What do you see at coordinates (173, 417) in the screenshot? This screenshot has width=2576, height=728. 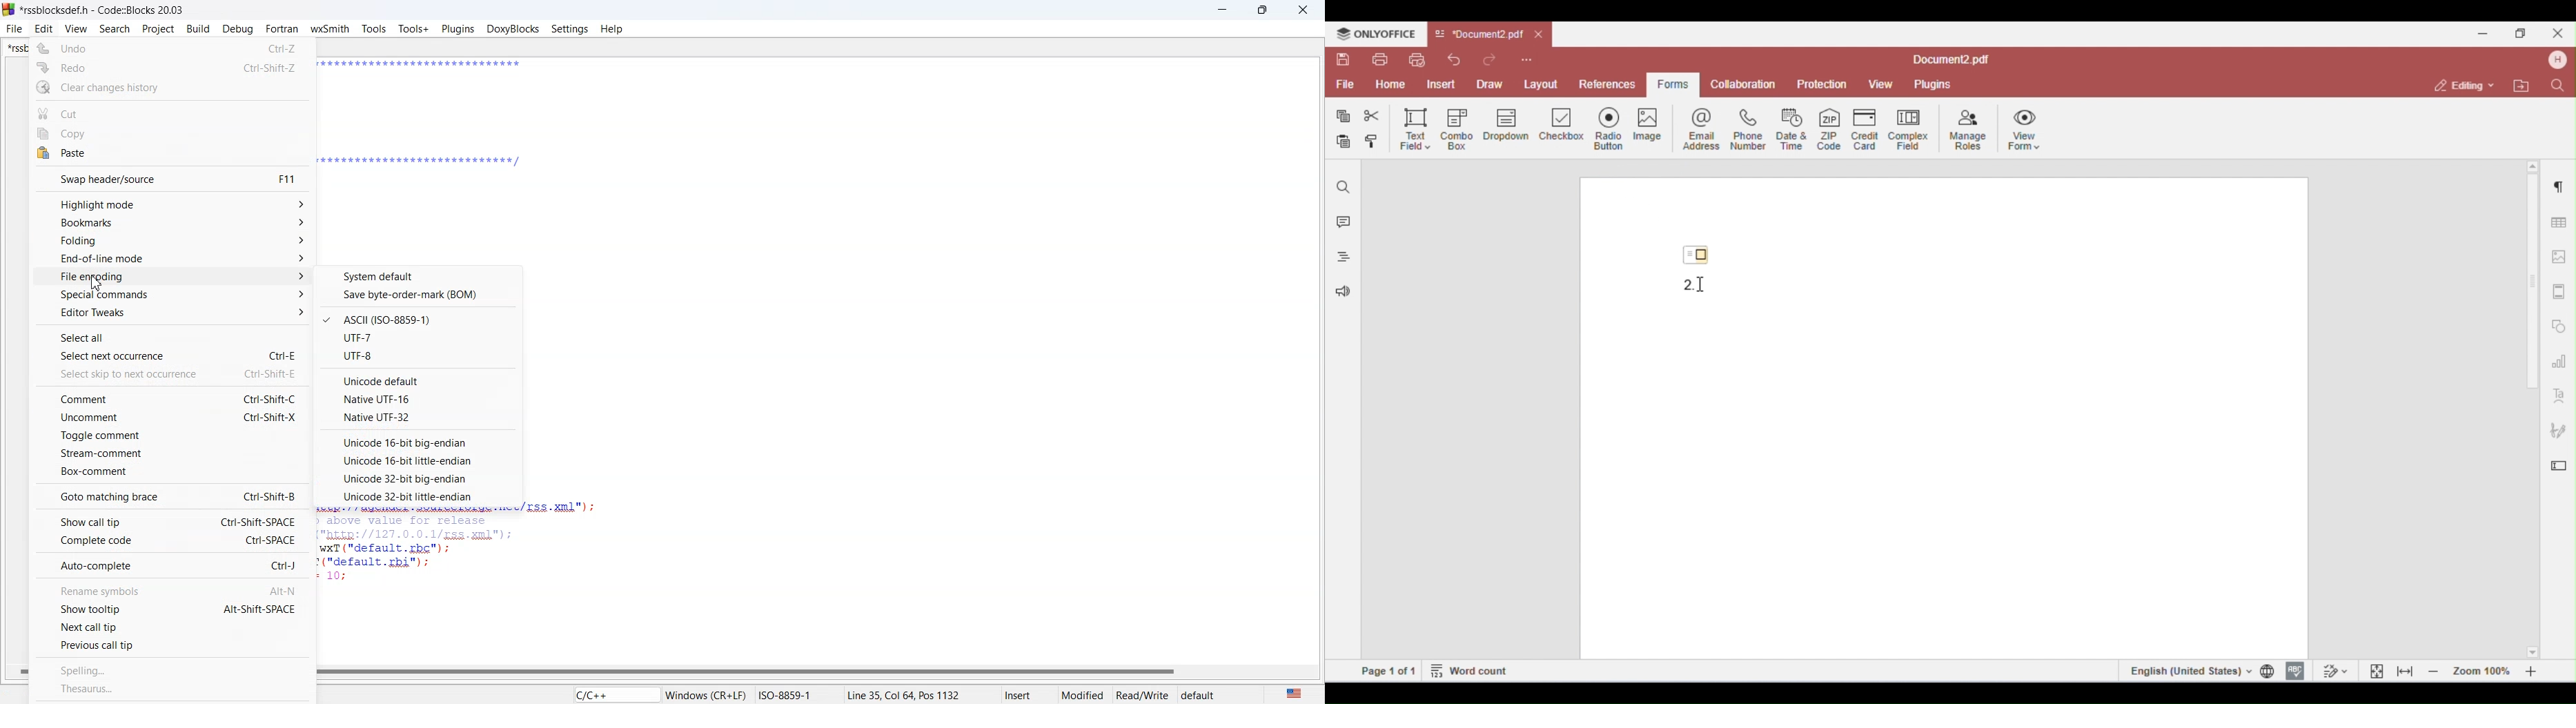 I see `Uncomment` at bounding box center [173, 417].